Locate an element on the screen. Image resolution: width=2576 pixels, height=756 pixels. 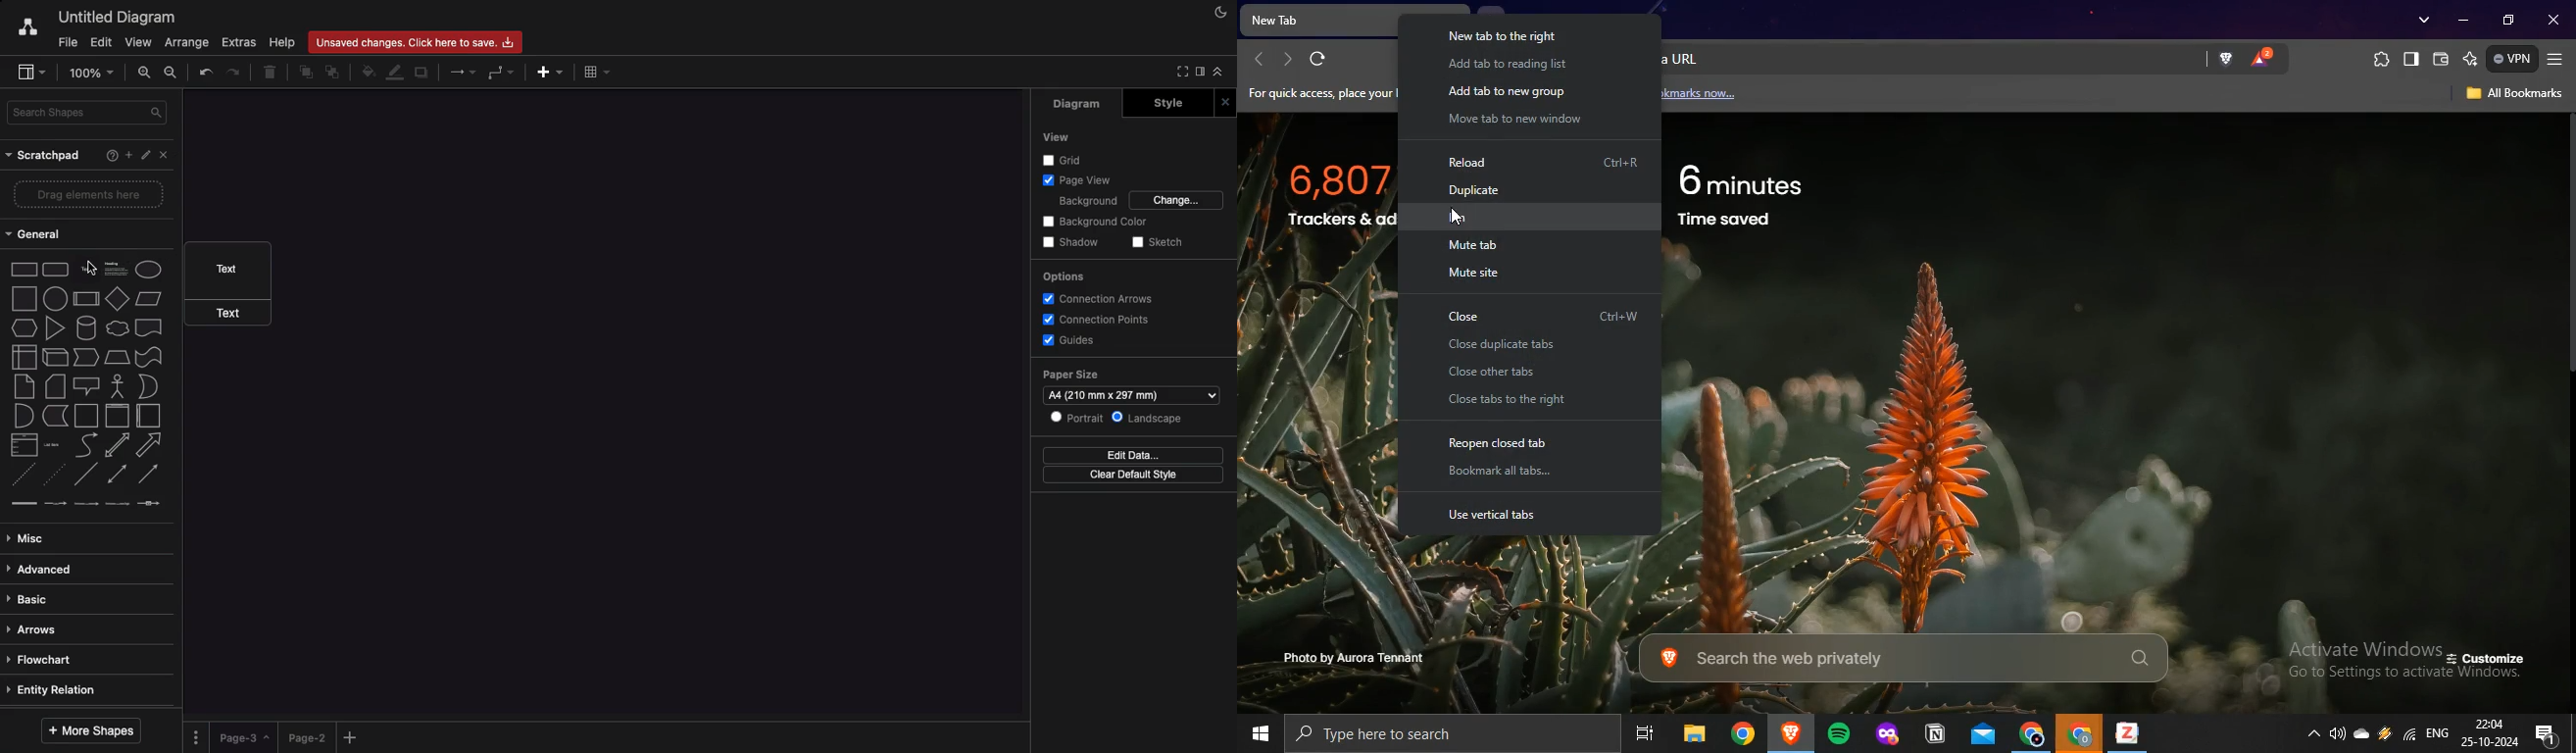
Help is located at coordinates (281, 42).